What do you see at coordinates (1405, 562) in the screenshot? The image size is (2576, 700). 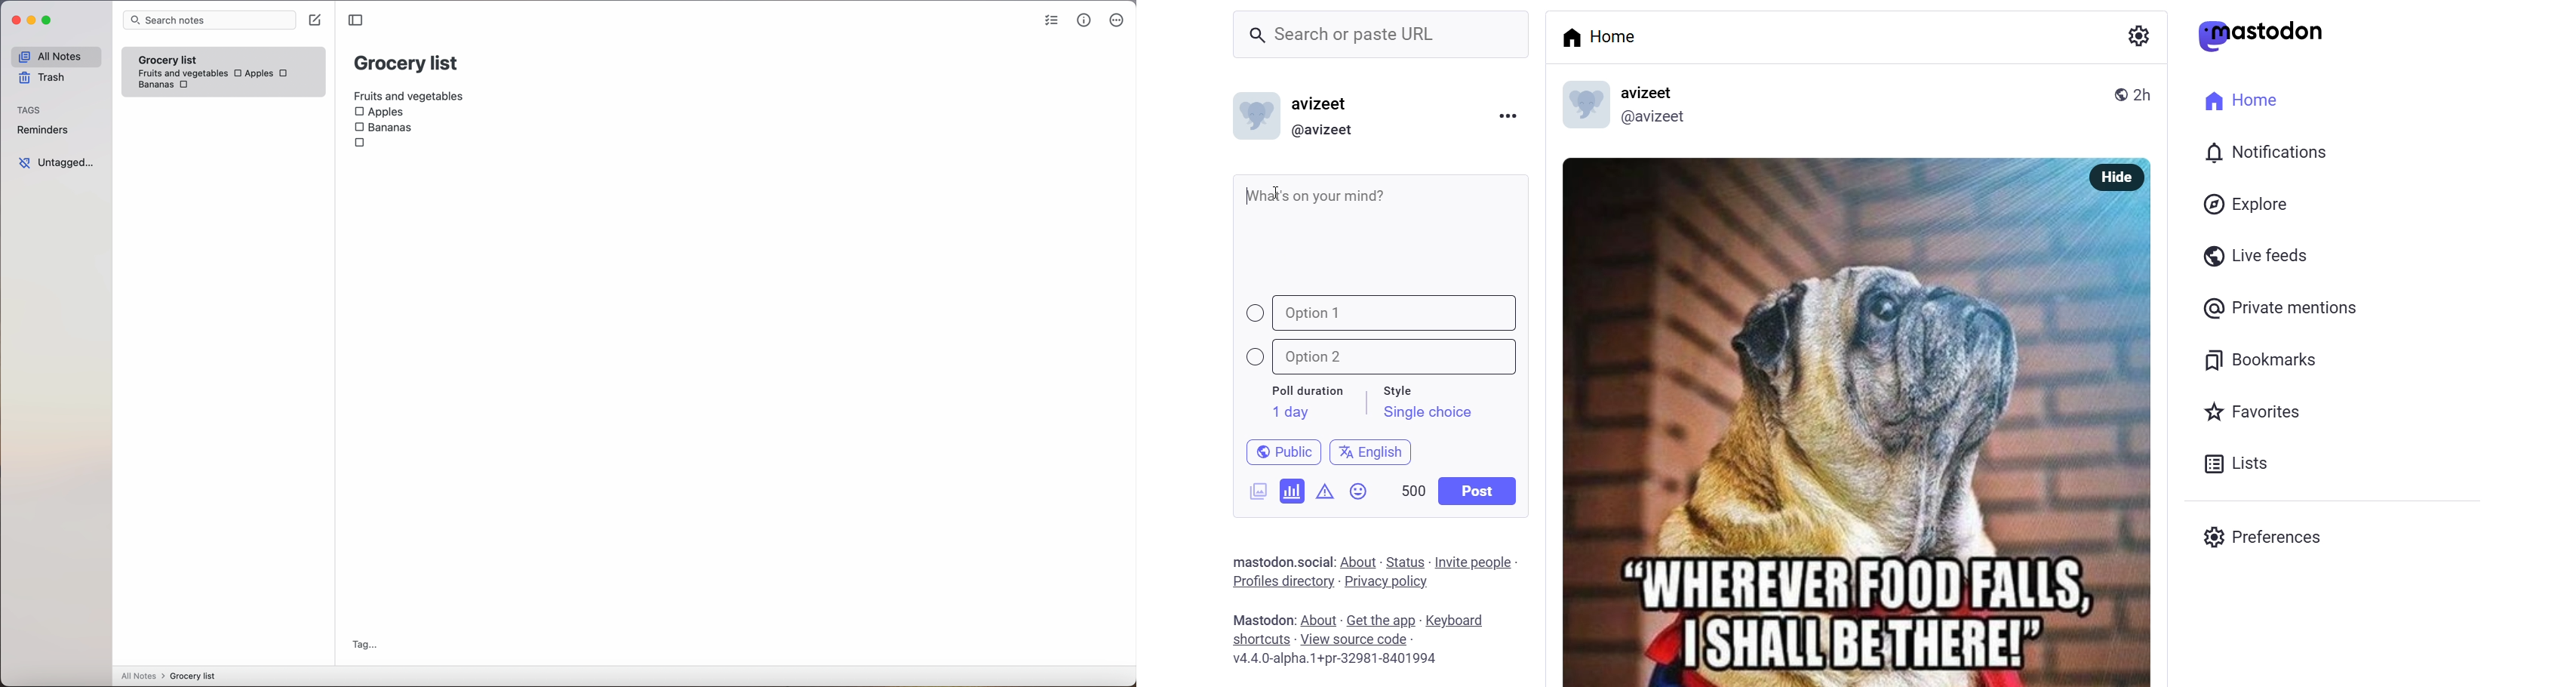 I see `status` at bounding box center [1405, 562].